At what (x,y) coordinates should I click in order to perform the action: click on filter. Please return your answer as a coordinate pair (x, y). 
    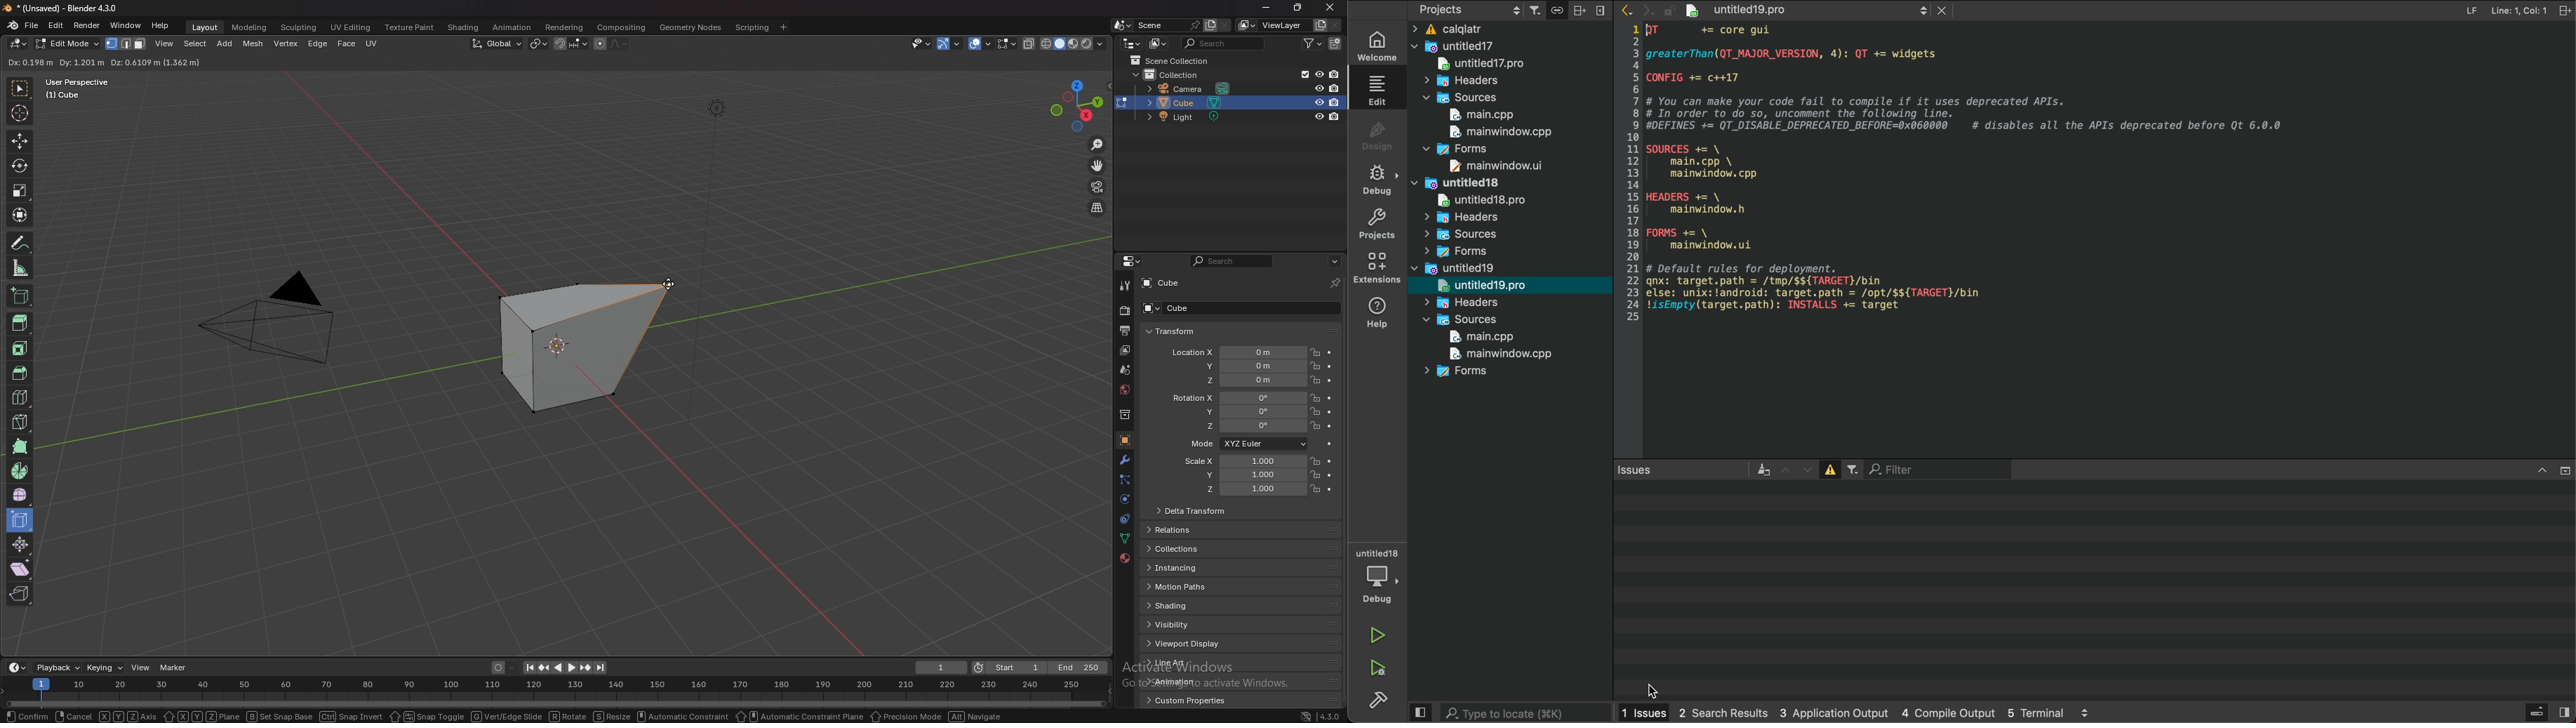
    Looking at the image, I should click on (1314, 43).